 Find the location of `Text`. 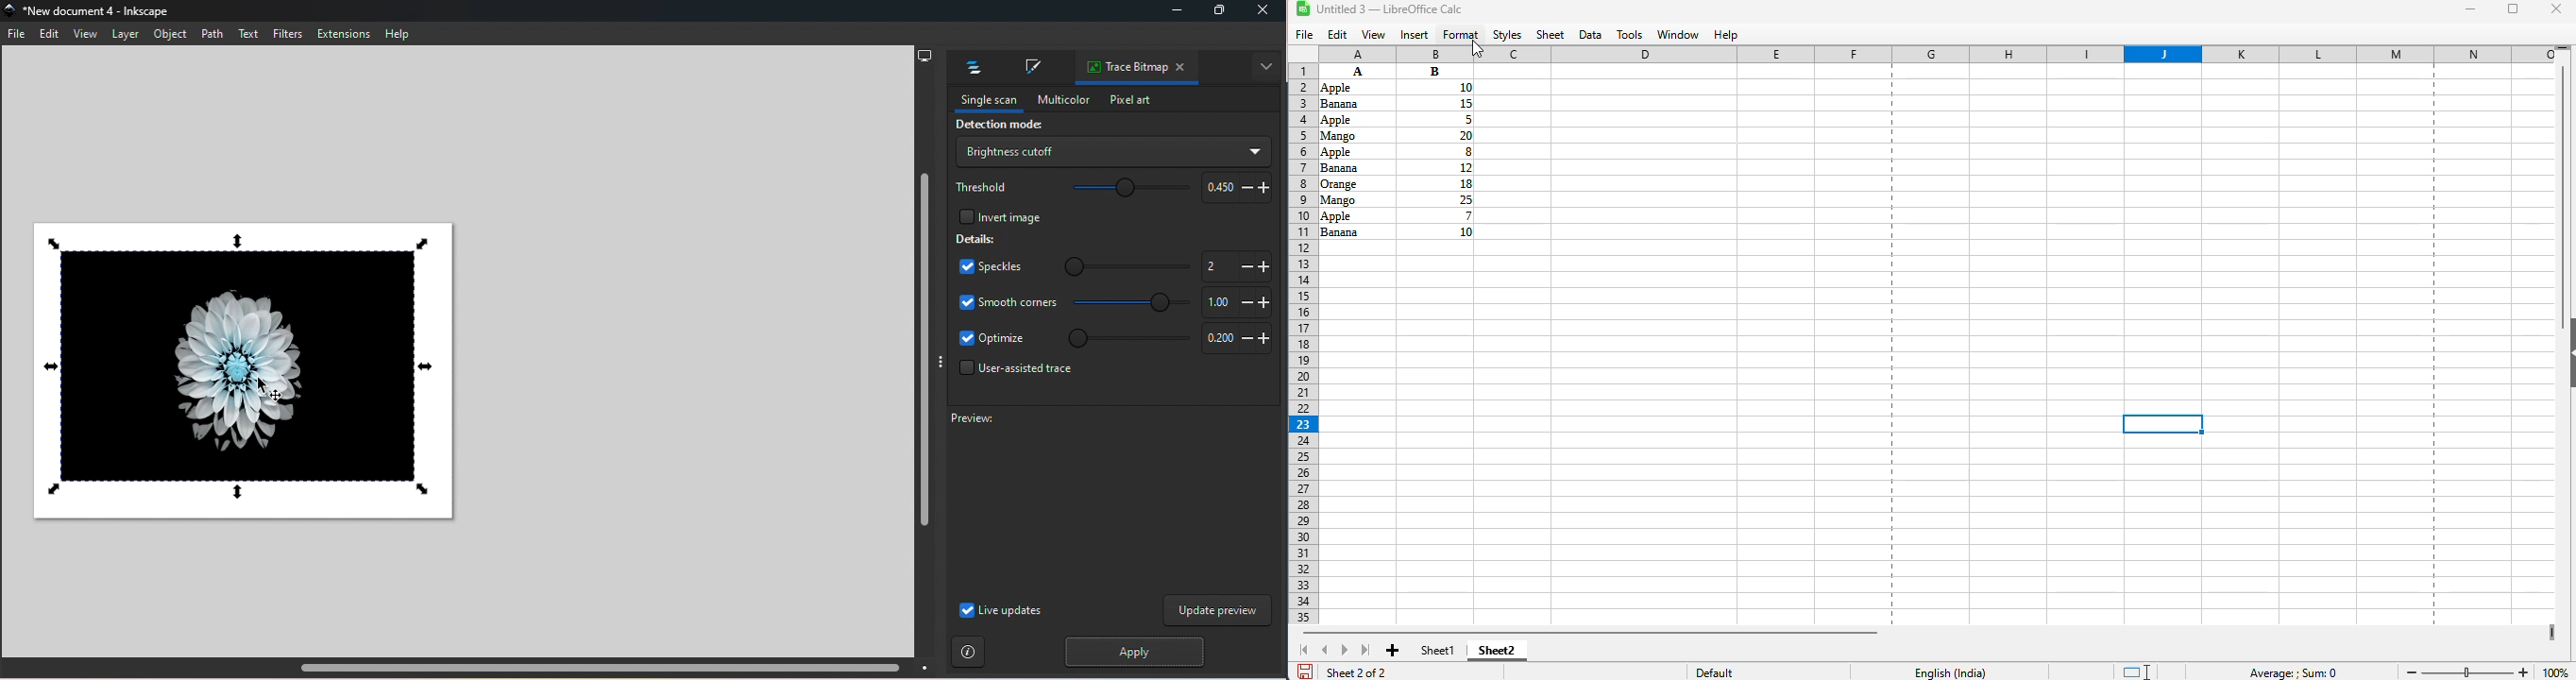

Text is located at coordinates (250, 34).